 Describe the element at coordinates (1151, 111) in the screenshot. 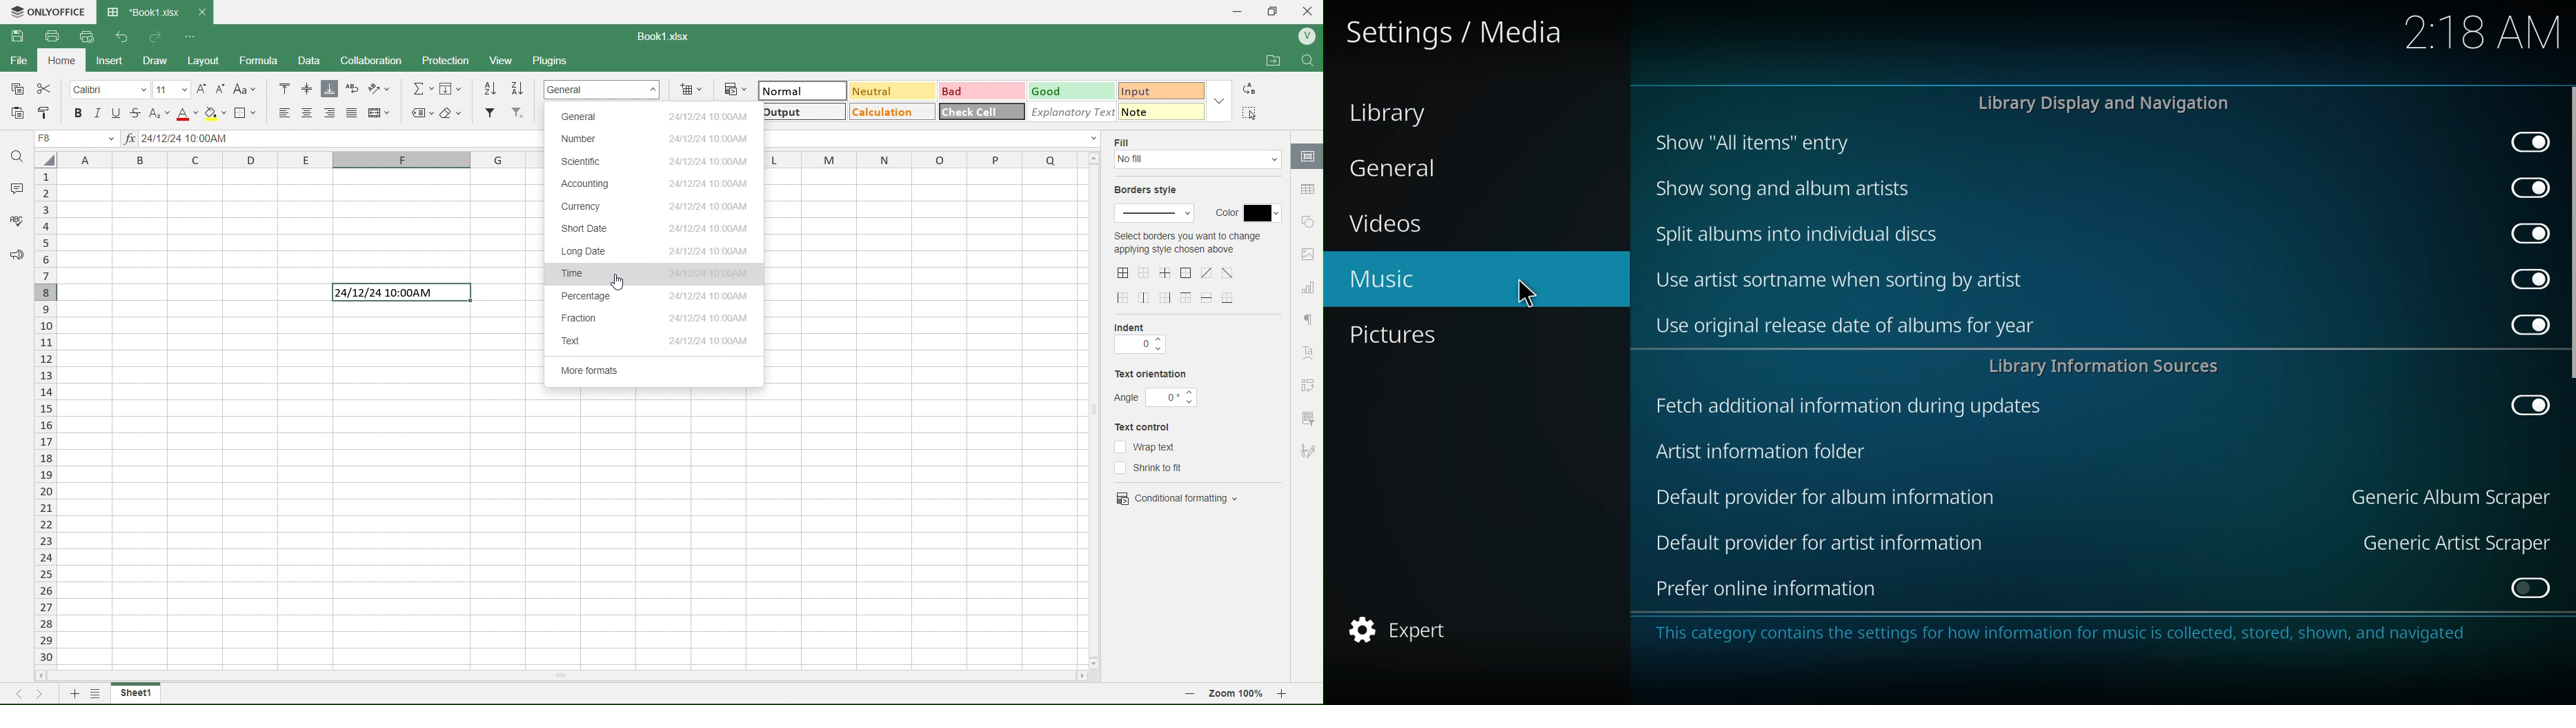

I see `note` at that location.